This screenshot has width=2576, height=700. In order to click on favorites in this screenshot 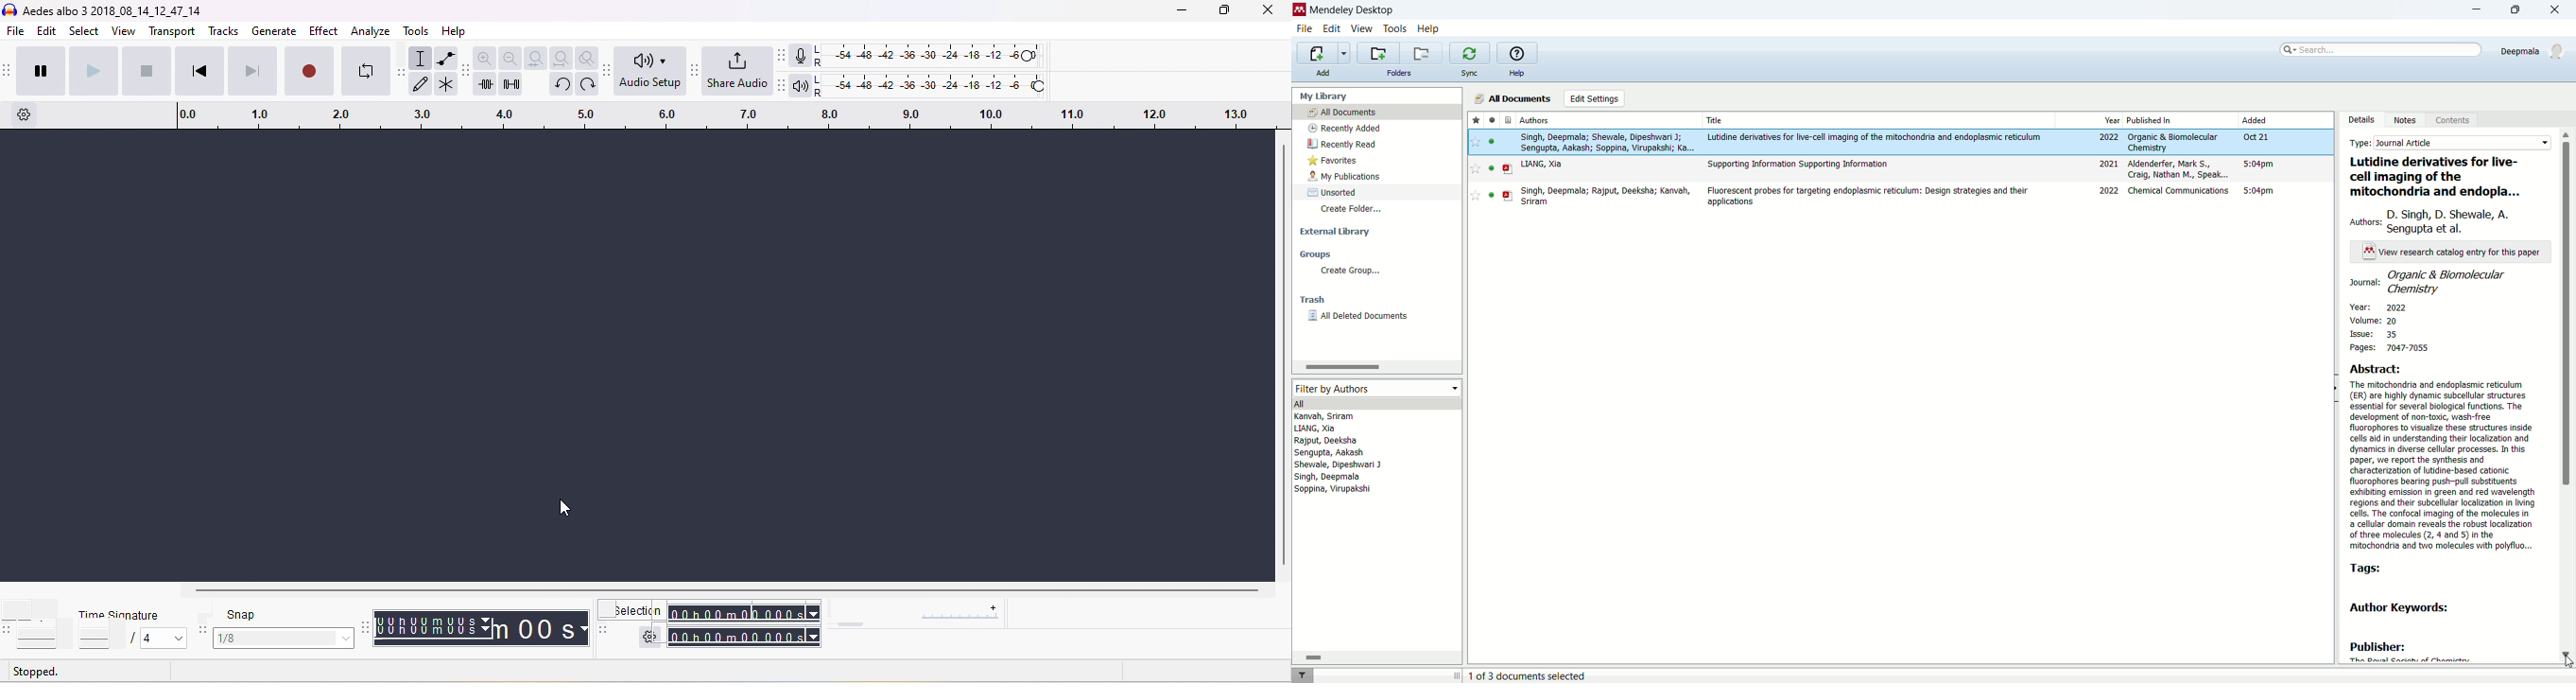, I will do `click(1334, 161)`.